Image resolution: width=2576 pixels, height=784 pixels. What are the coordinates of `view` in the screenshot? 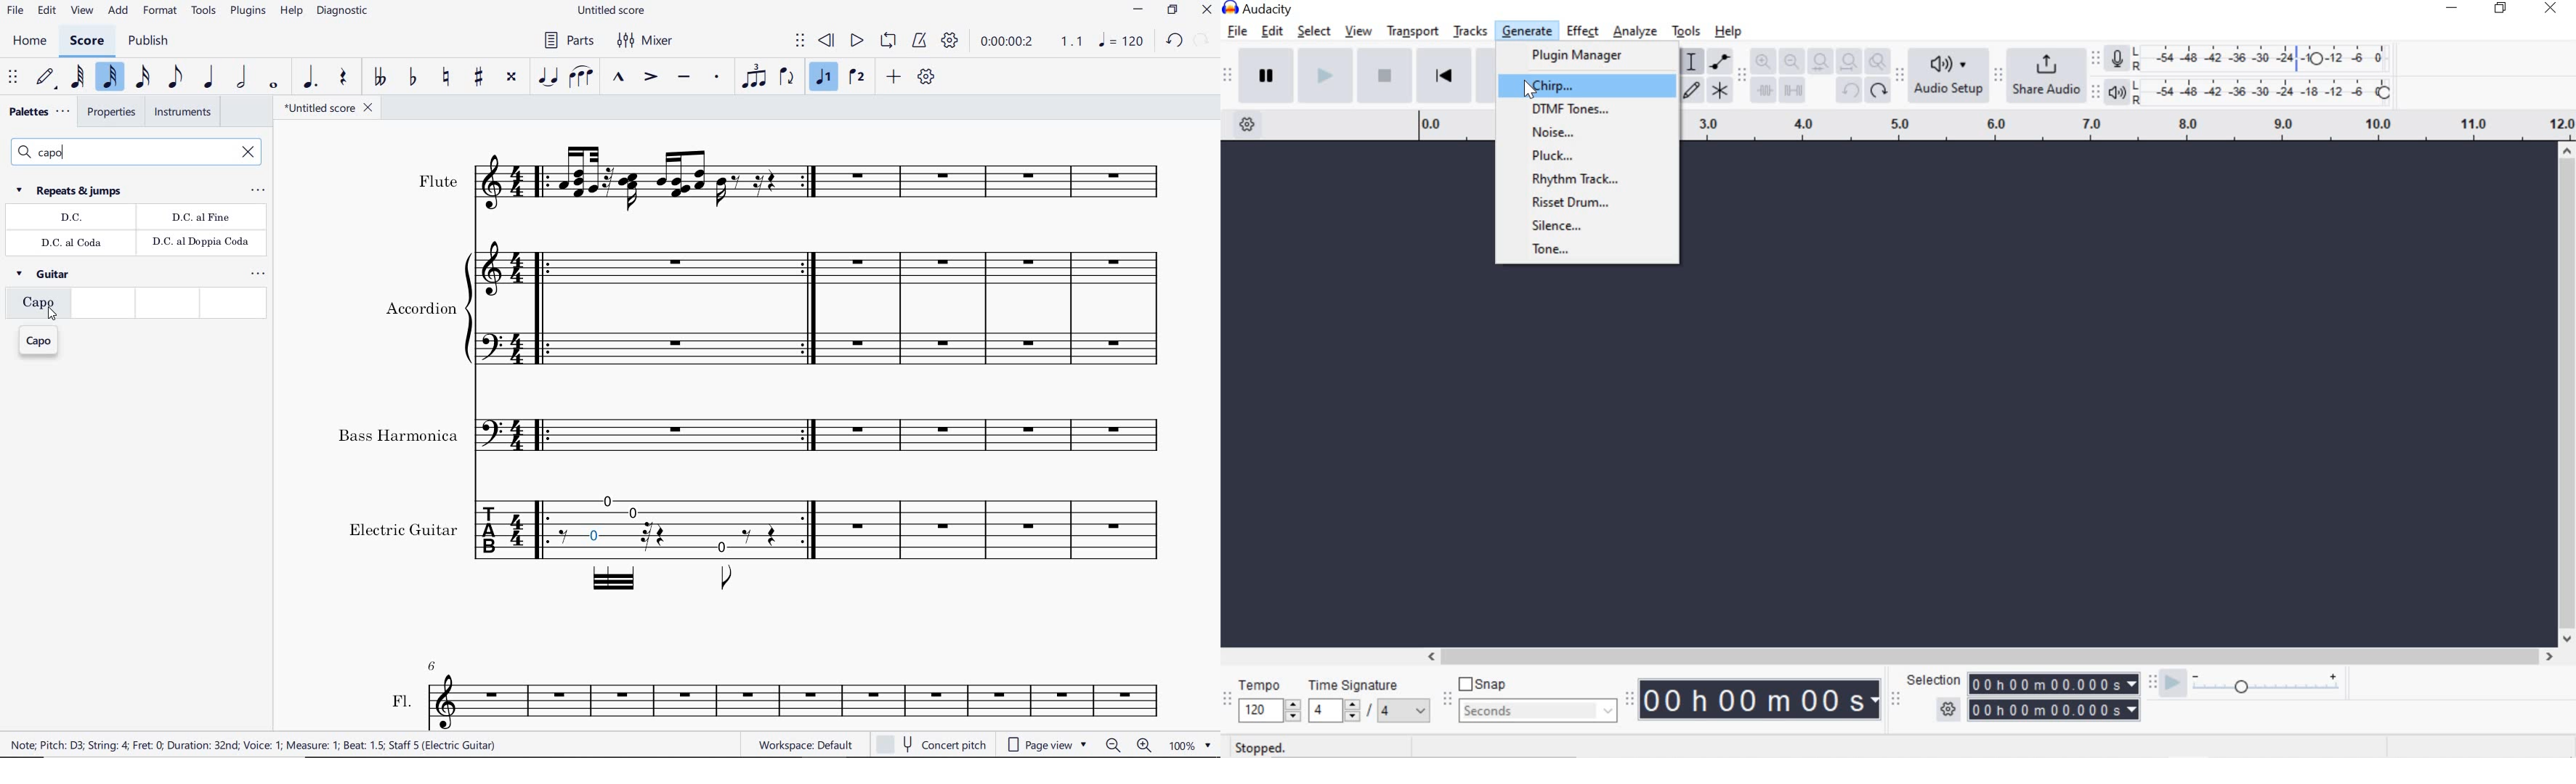 It's located at (1359, 31).